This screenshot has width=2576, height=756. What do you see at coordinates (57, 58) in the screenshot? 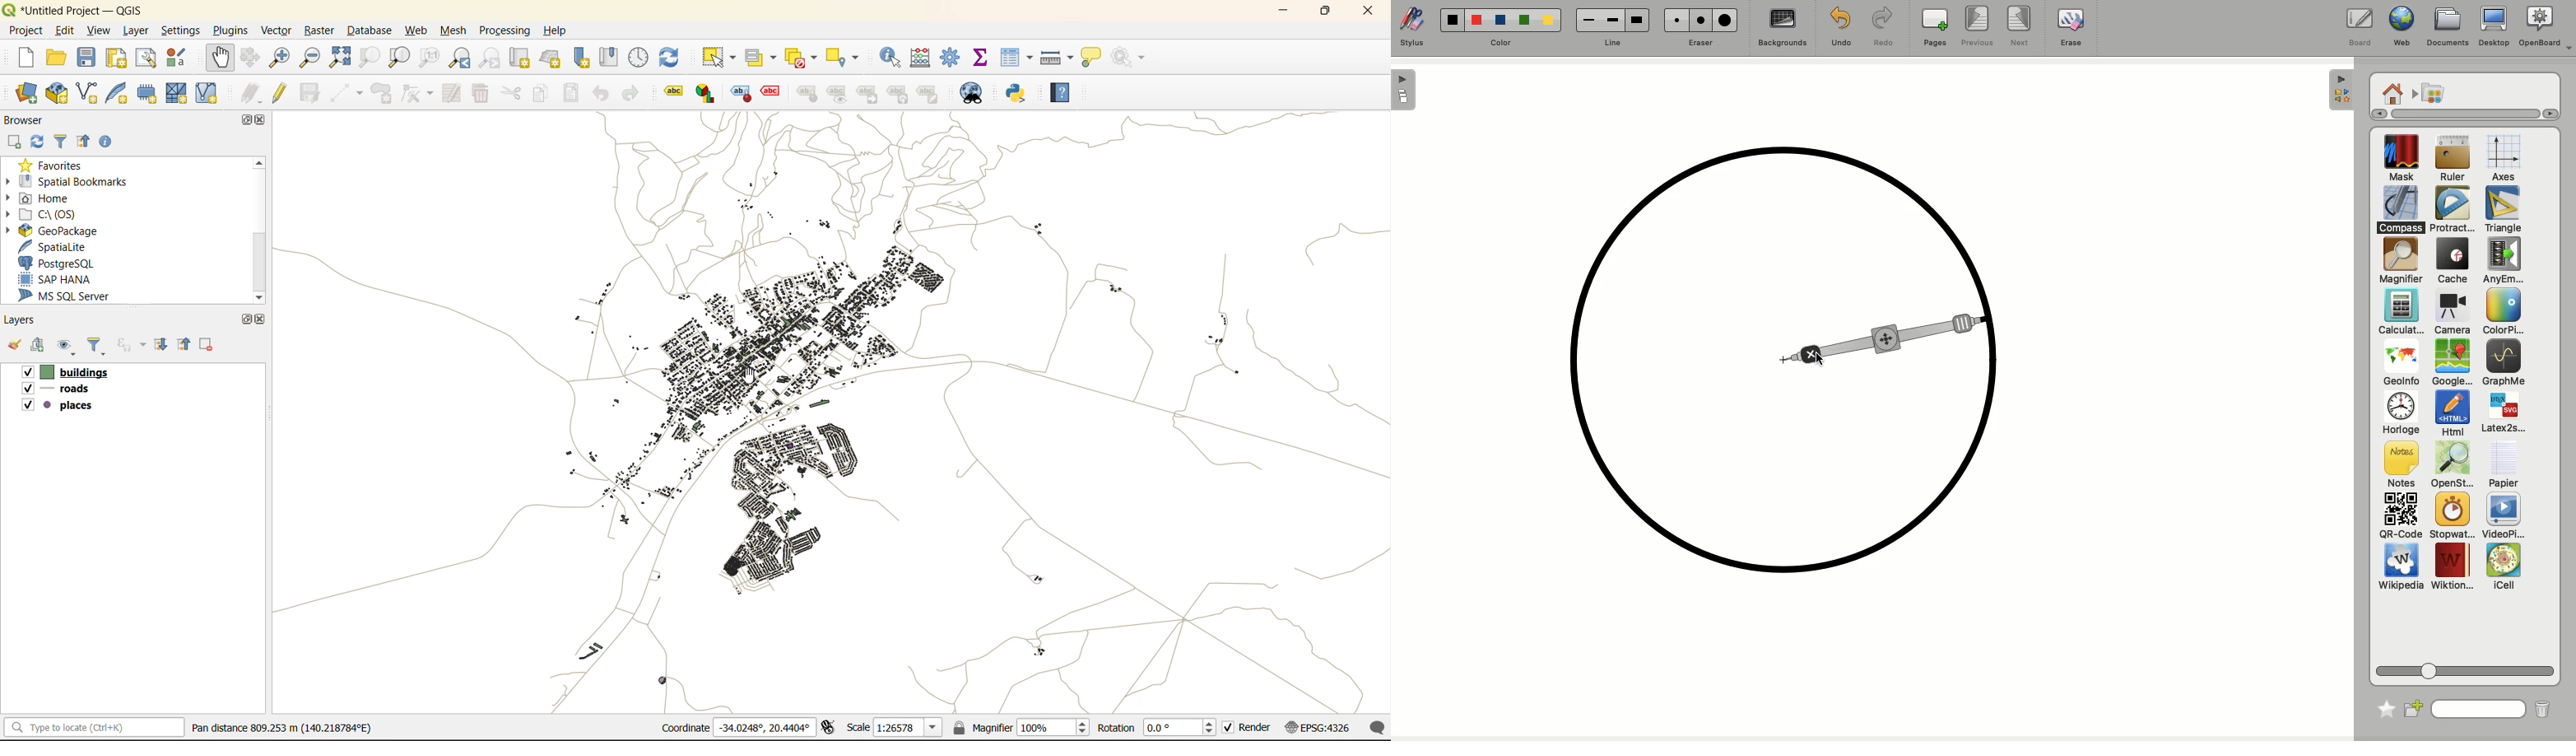
I see `open` at bounding box center [57, 58].